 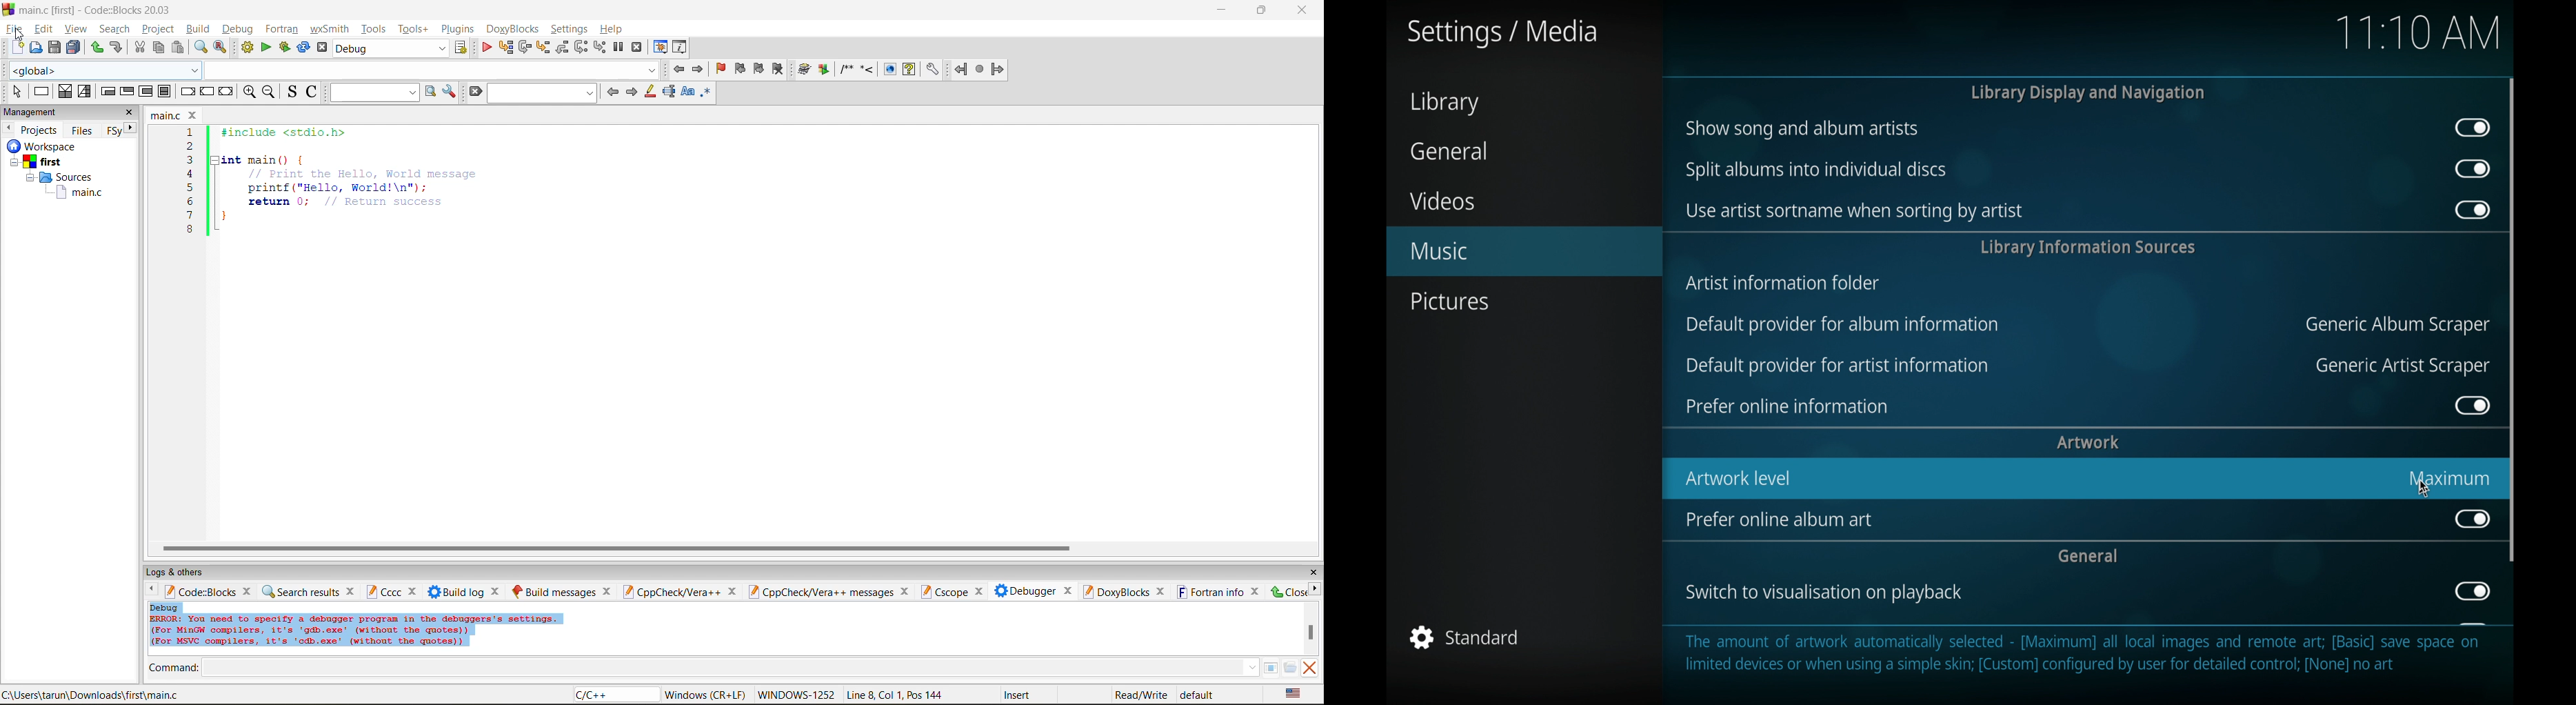 What do you see at coordinates (40, 92) in the screenshot?
I see `instruction` at bounding box center [40, 92].